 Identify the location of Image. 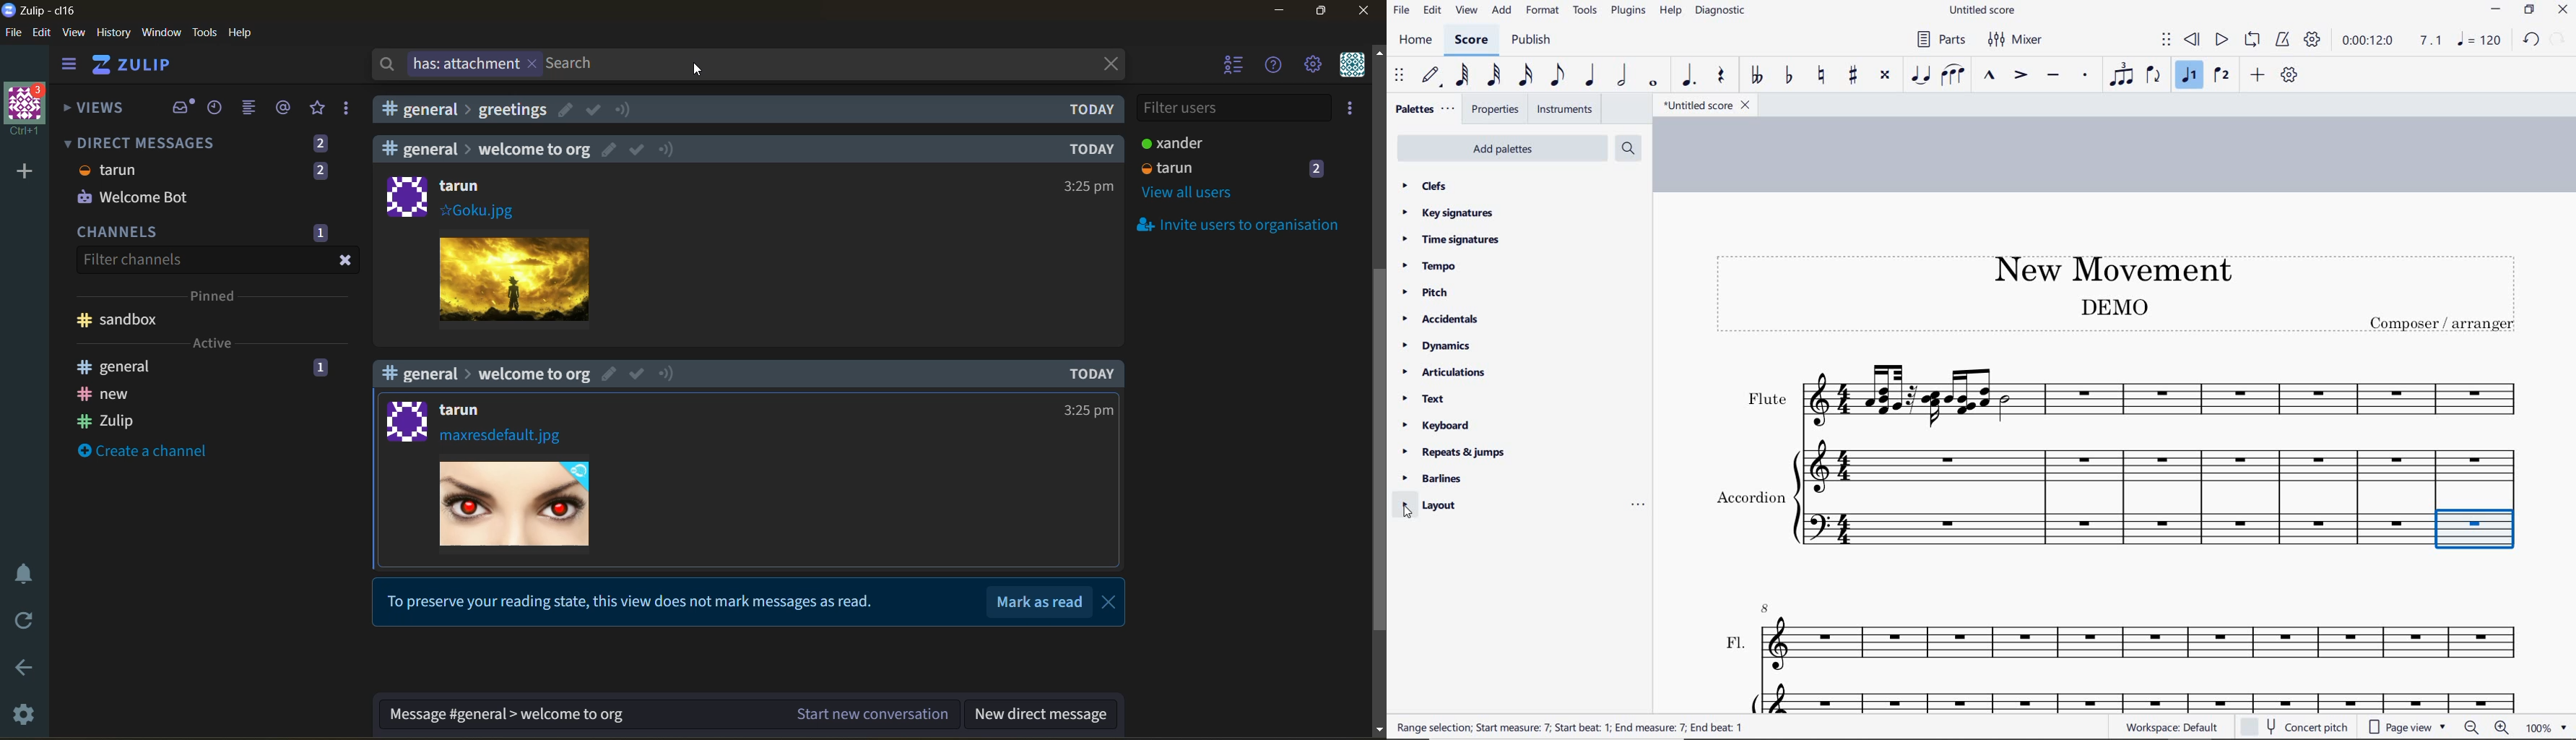
(519, 504).